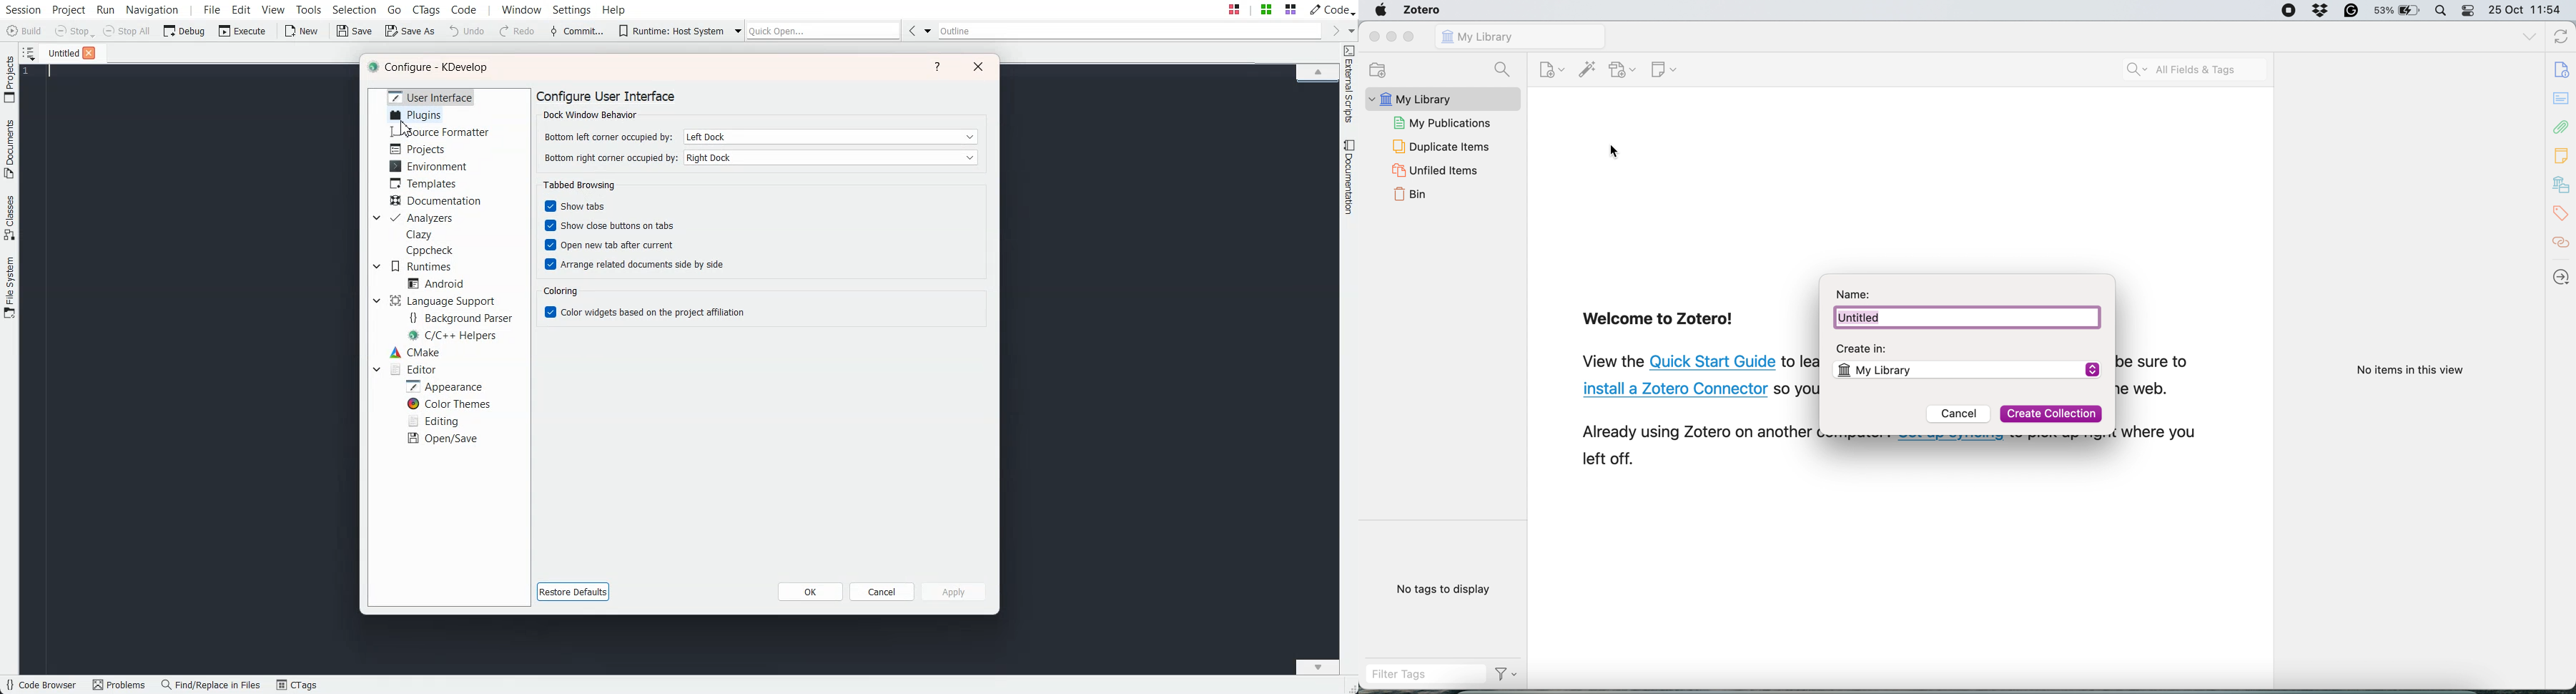 Image resolution: width=2576 pixels, height=700 pixels. I want to click on Drop Down box, so click(928, 30).